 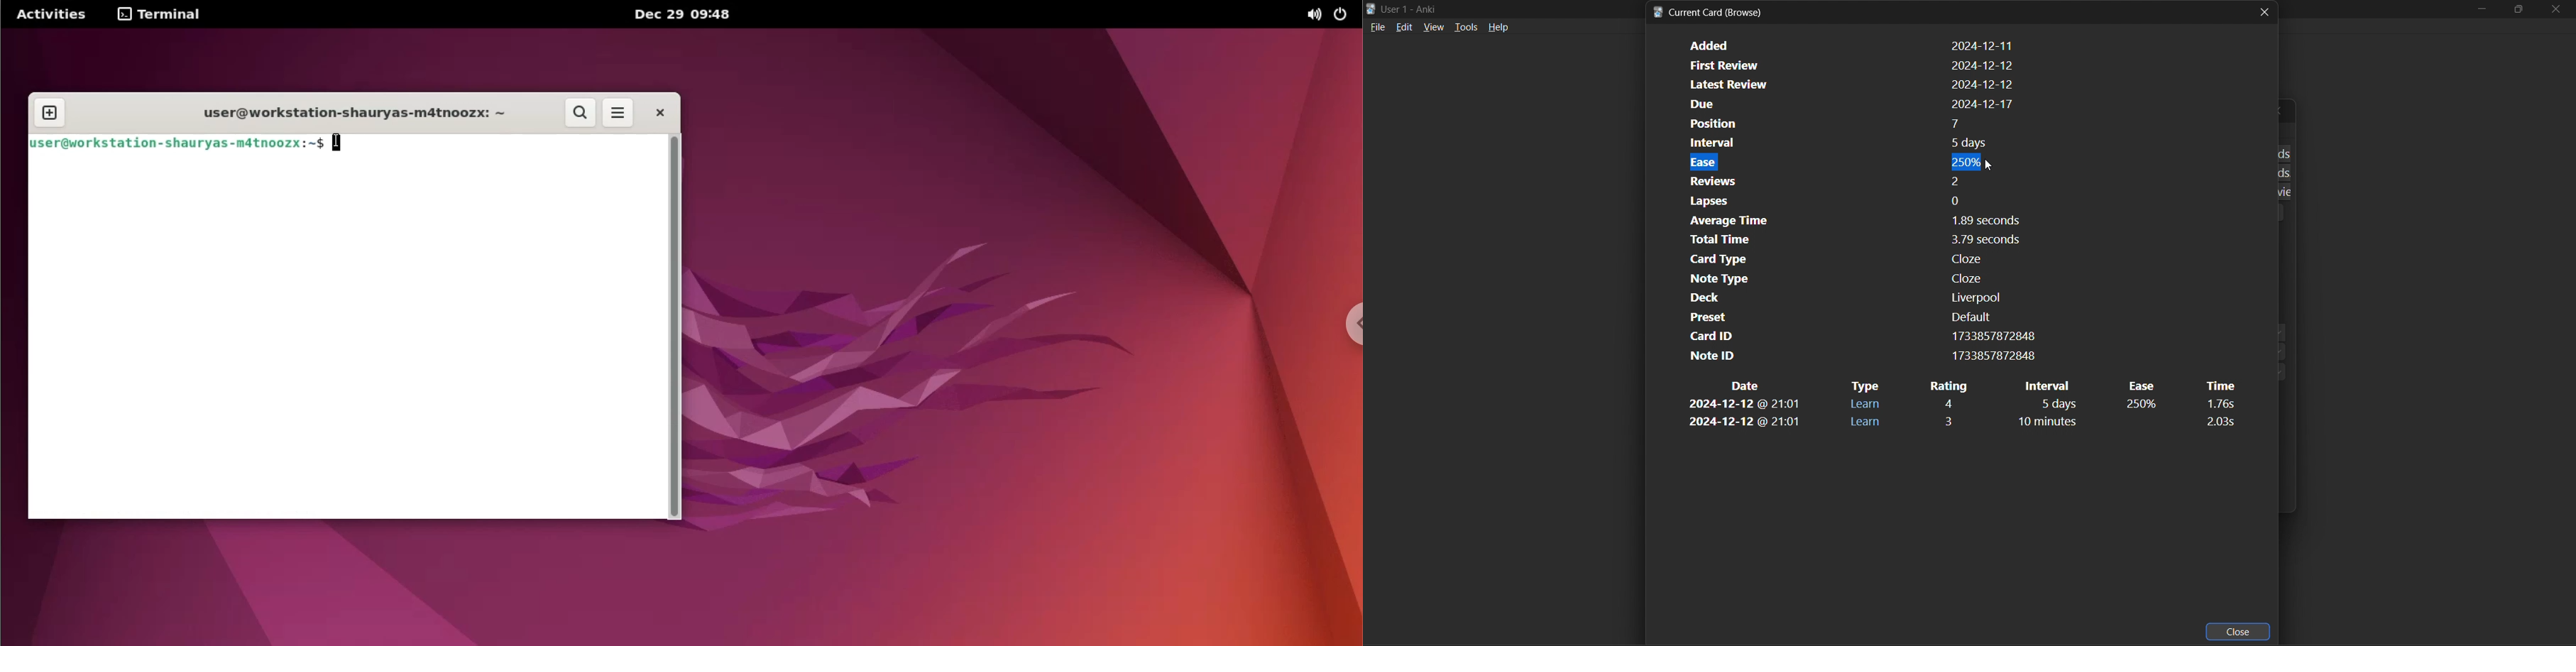 I want to click on time, so click(x=2219, y=386).